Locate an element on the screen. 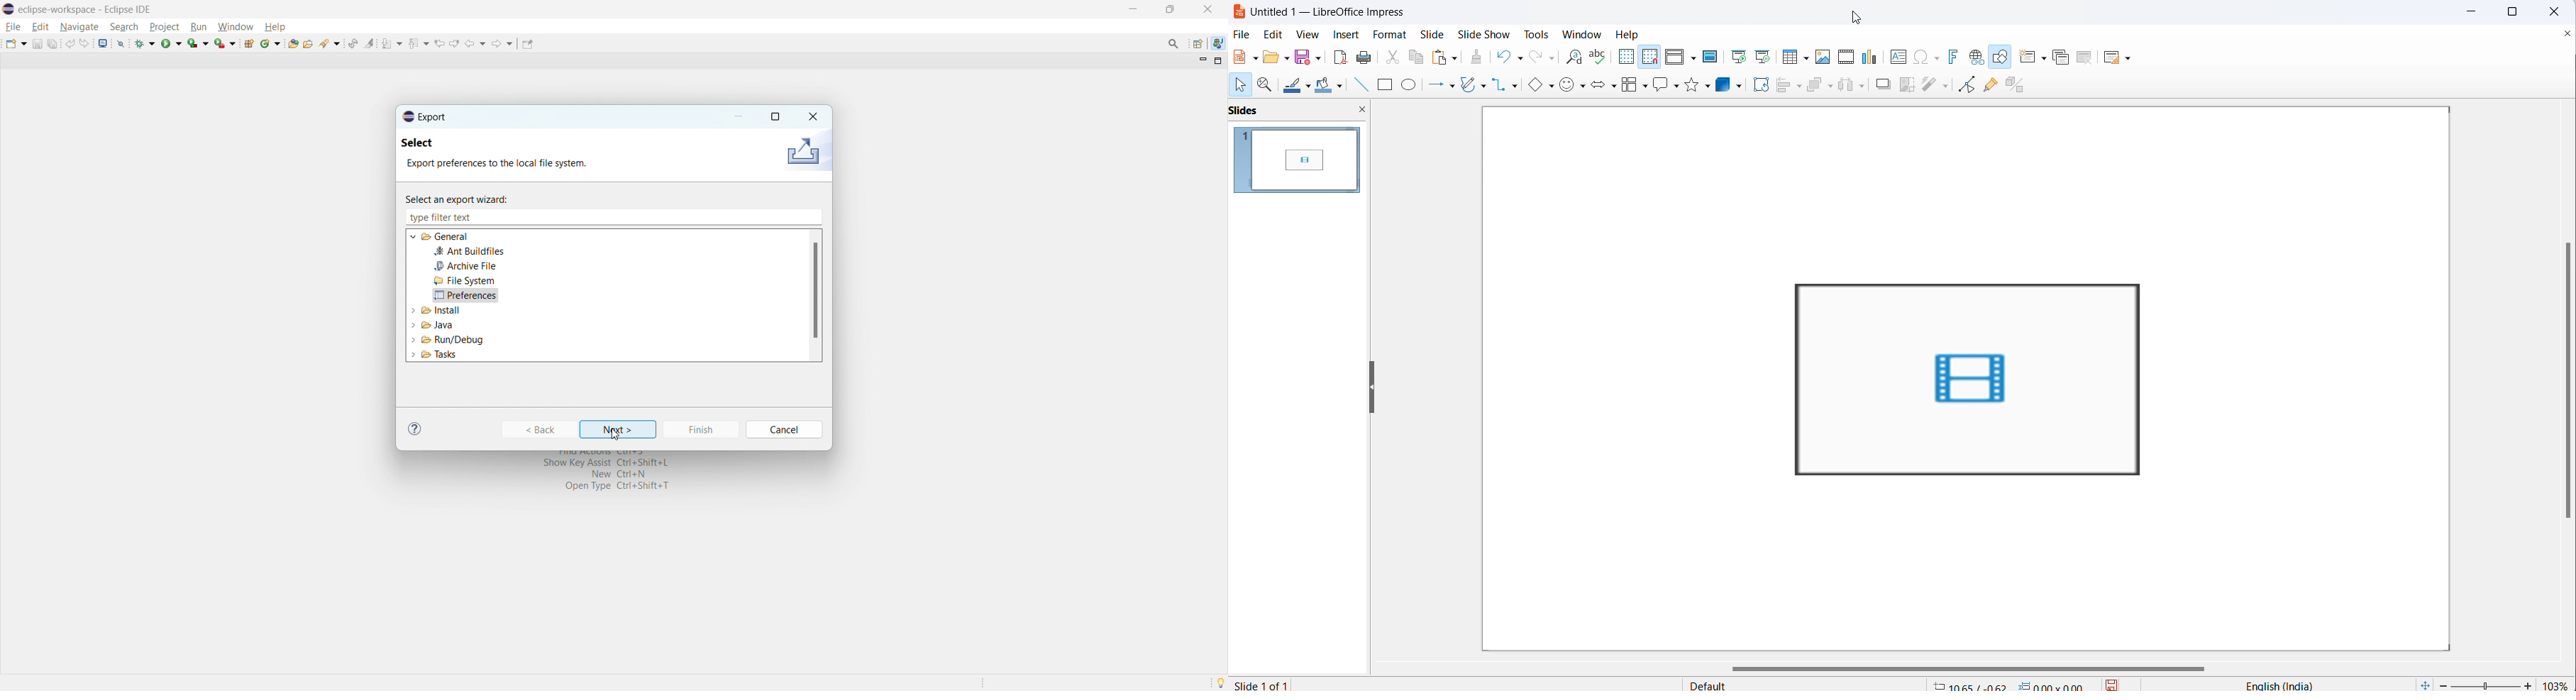  slide show is located at coordinates (1486, 34).